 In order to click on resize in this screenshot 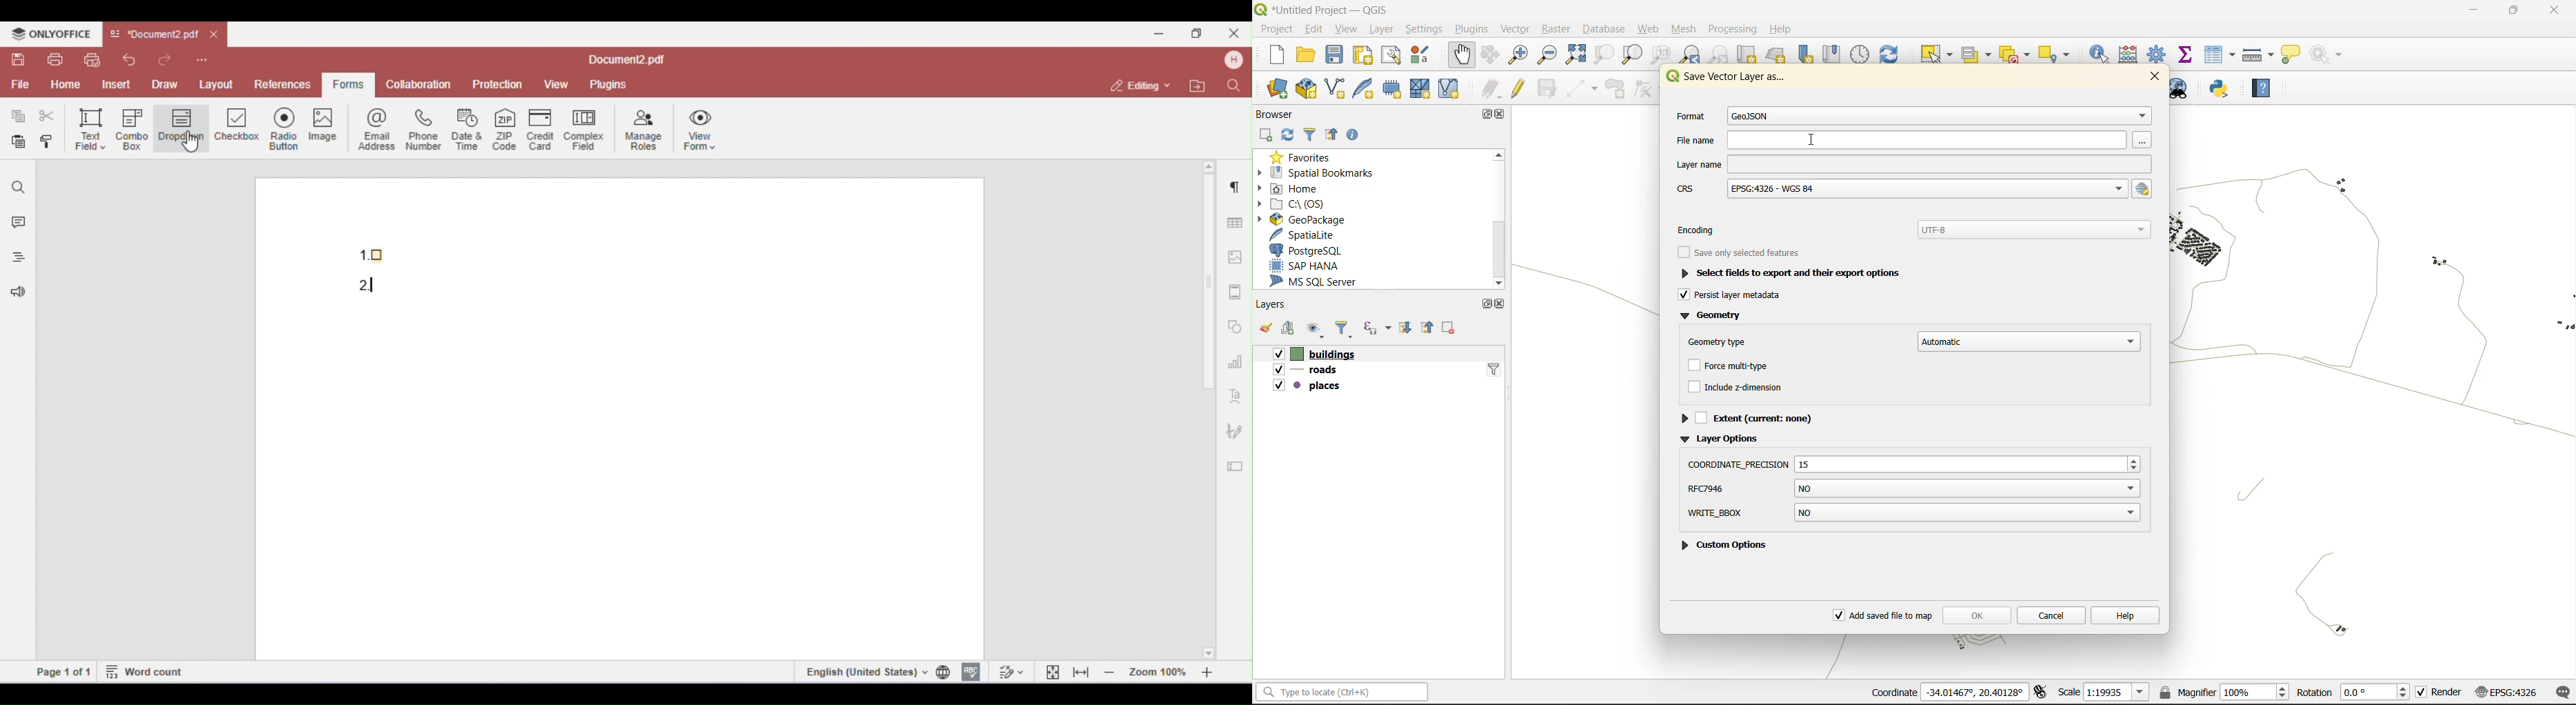, I will do `click(1913, 461)`.